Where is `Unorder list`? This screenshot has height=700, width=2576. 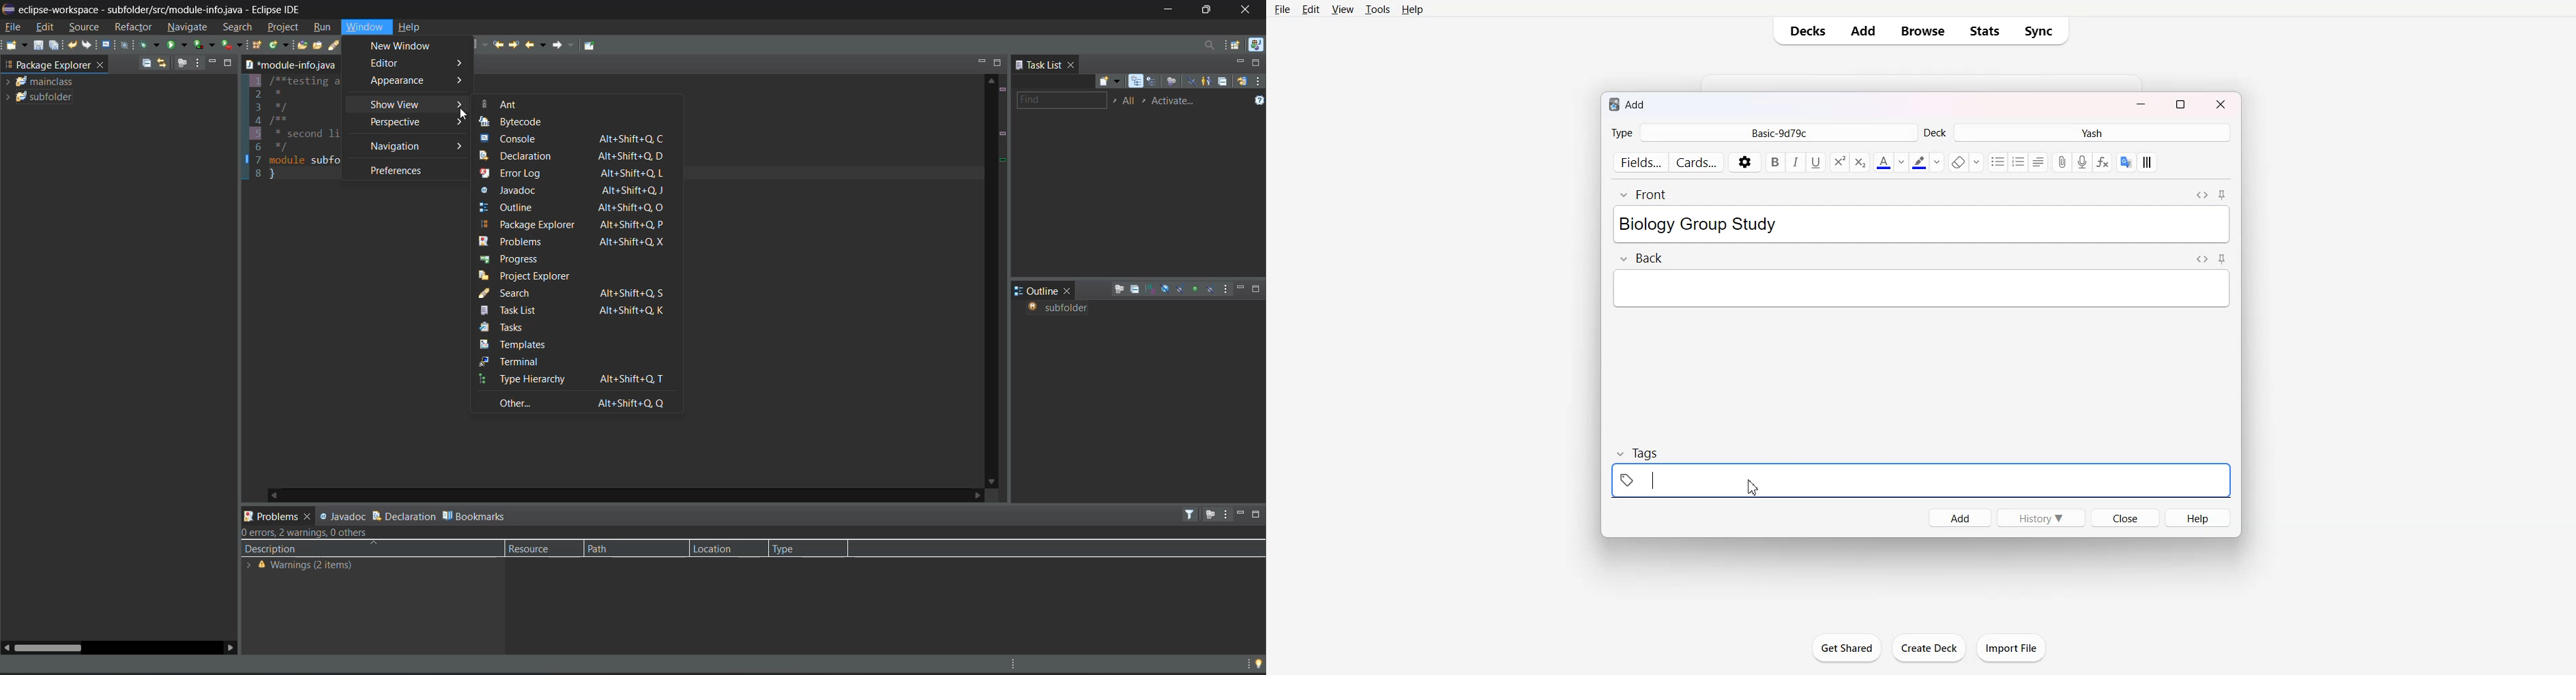
Unorder list is located at coordinates (1998, 162).